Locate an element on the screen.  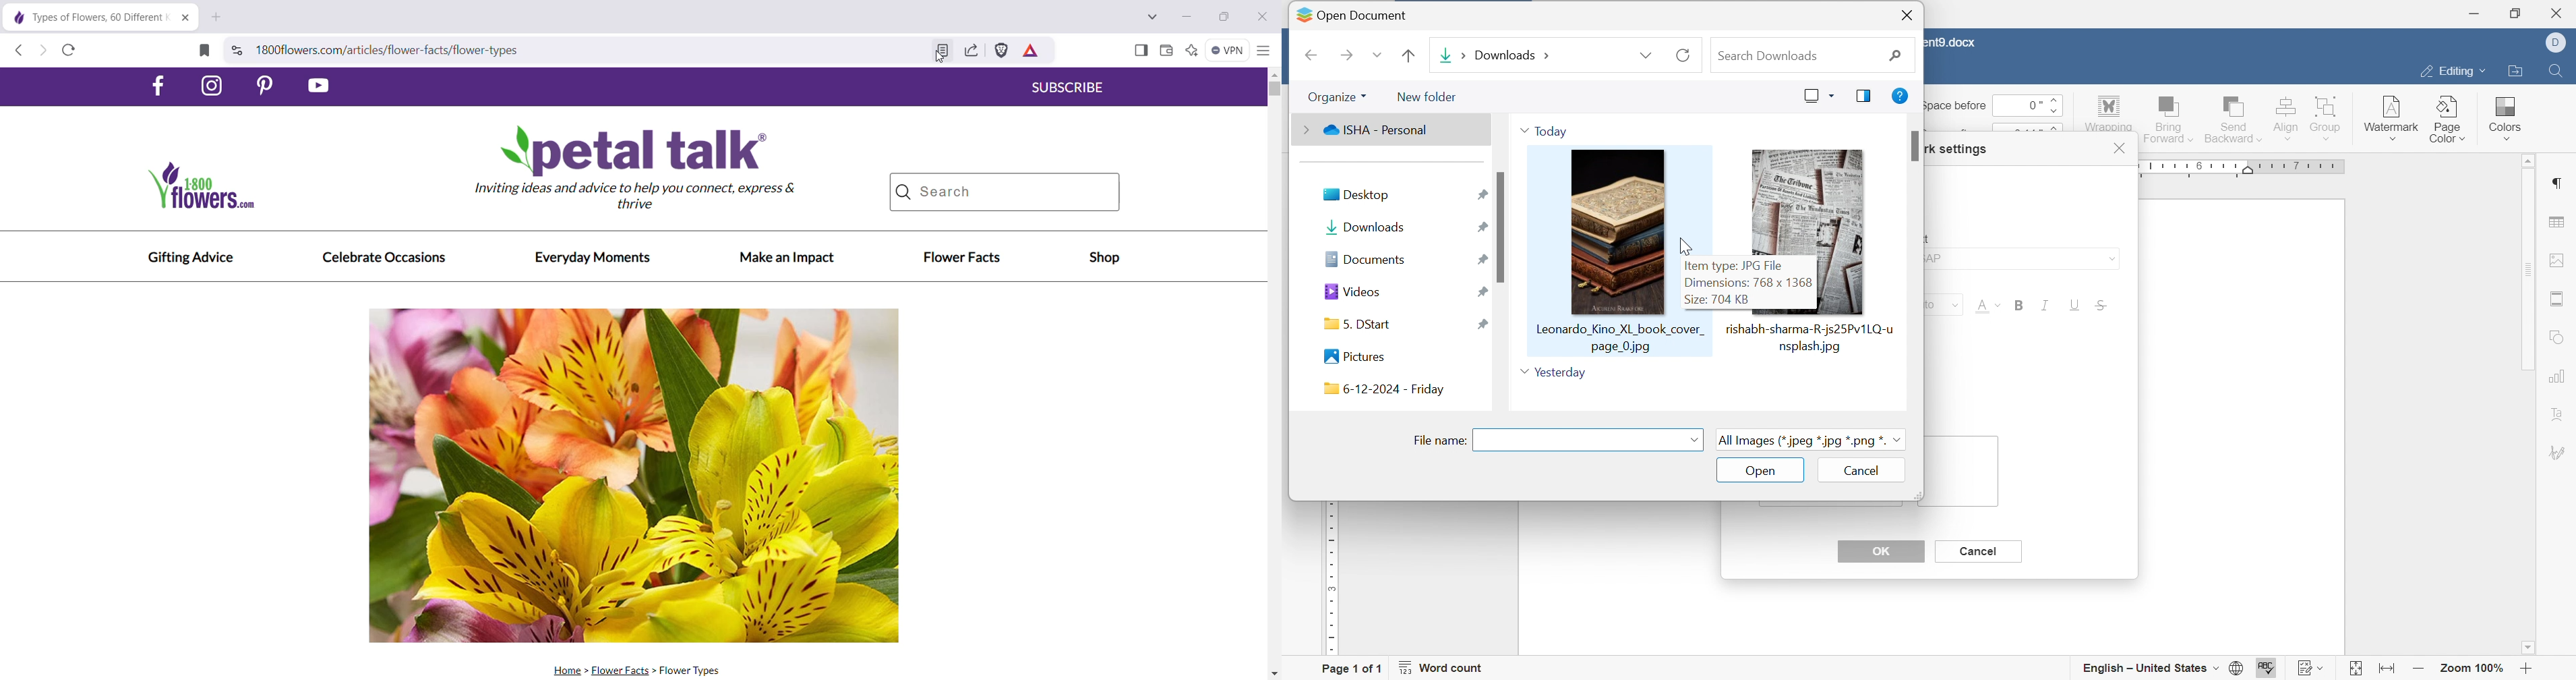
image name is located at coordinates (1808, 337).